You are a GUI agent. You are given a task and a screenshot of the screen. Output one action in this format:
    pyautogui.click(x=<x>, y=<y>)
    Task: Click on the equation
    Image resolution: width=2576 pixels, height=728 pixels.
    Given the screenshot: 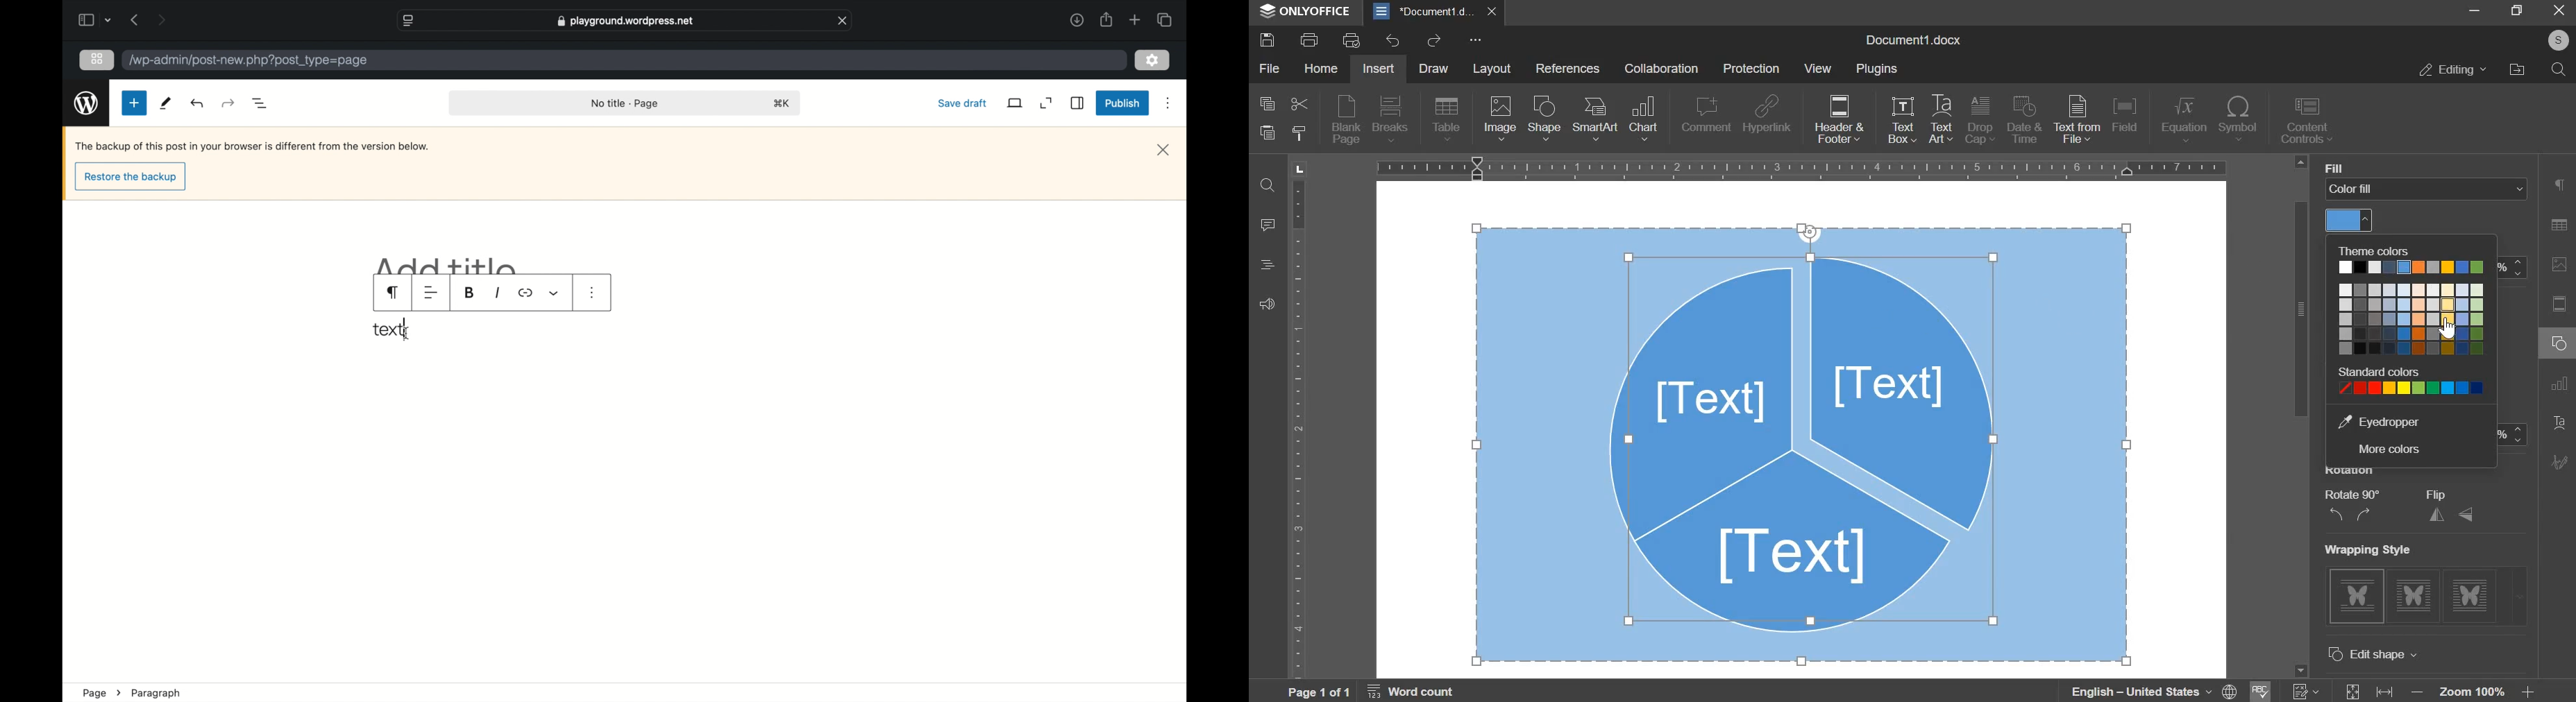 What is the action you would take?
    pyautogui.click(x=2184, y=120)
    